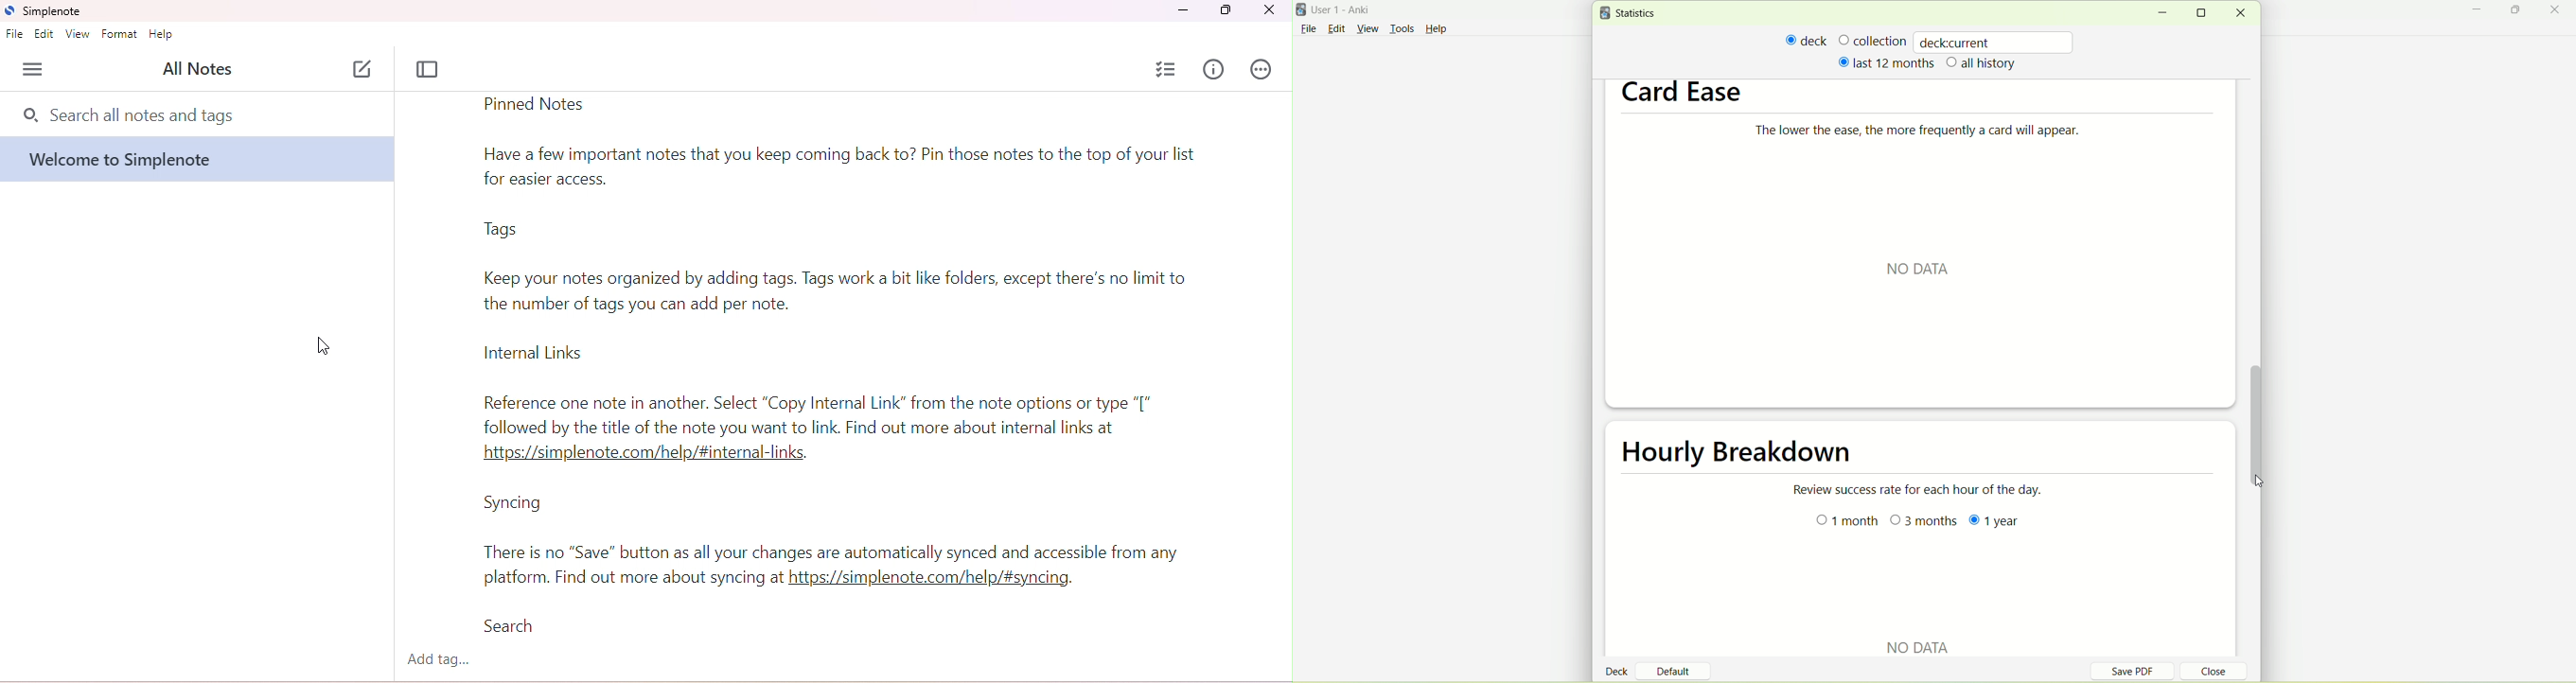 This screenshot has height=700, width=2576. Describe the element at coordinates (162, 33) in the screenshot. I see `help` at that location.